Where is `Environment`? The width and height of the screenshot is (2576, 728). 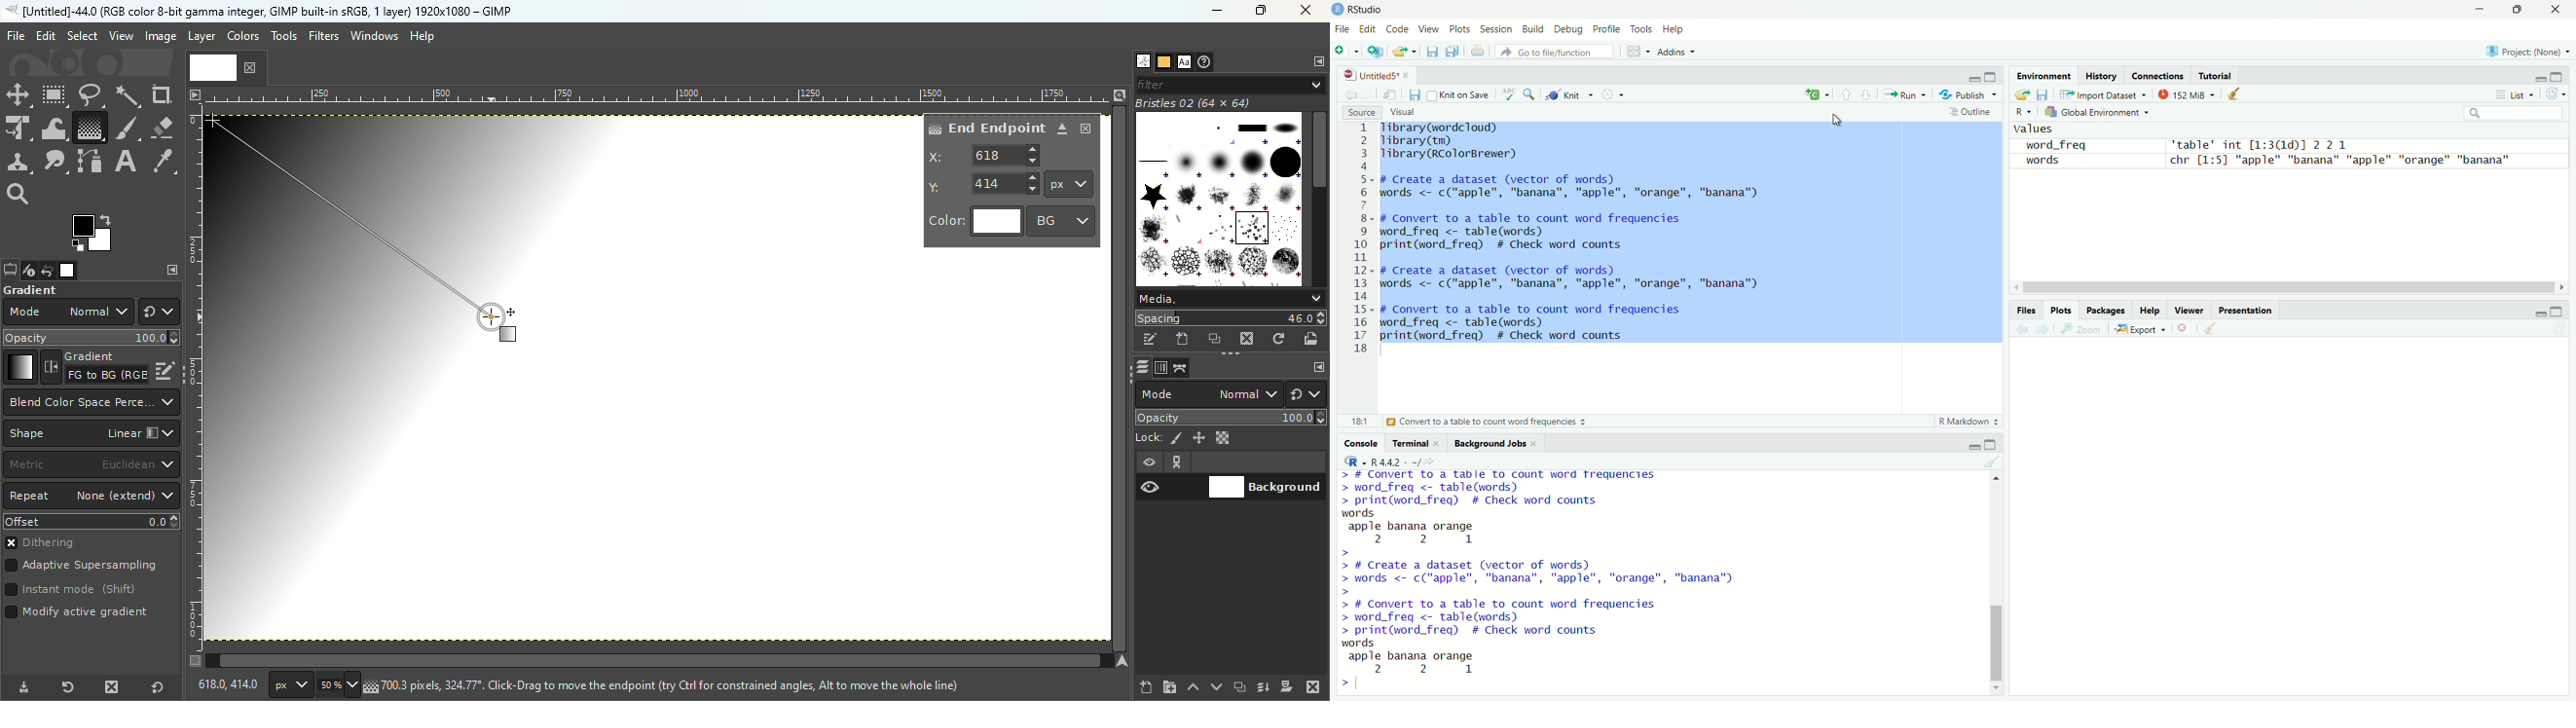 Environment is located at coordinates (2043, 77).